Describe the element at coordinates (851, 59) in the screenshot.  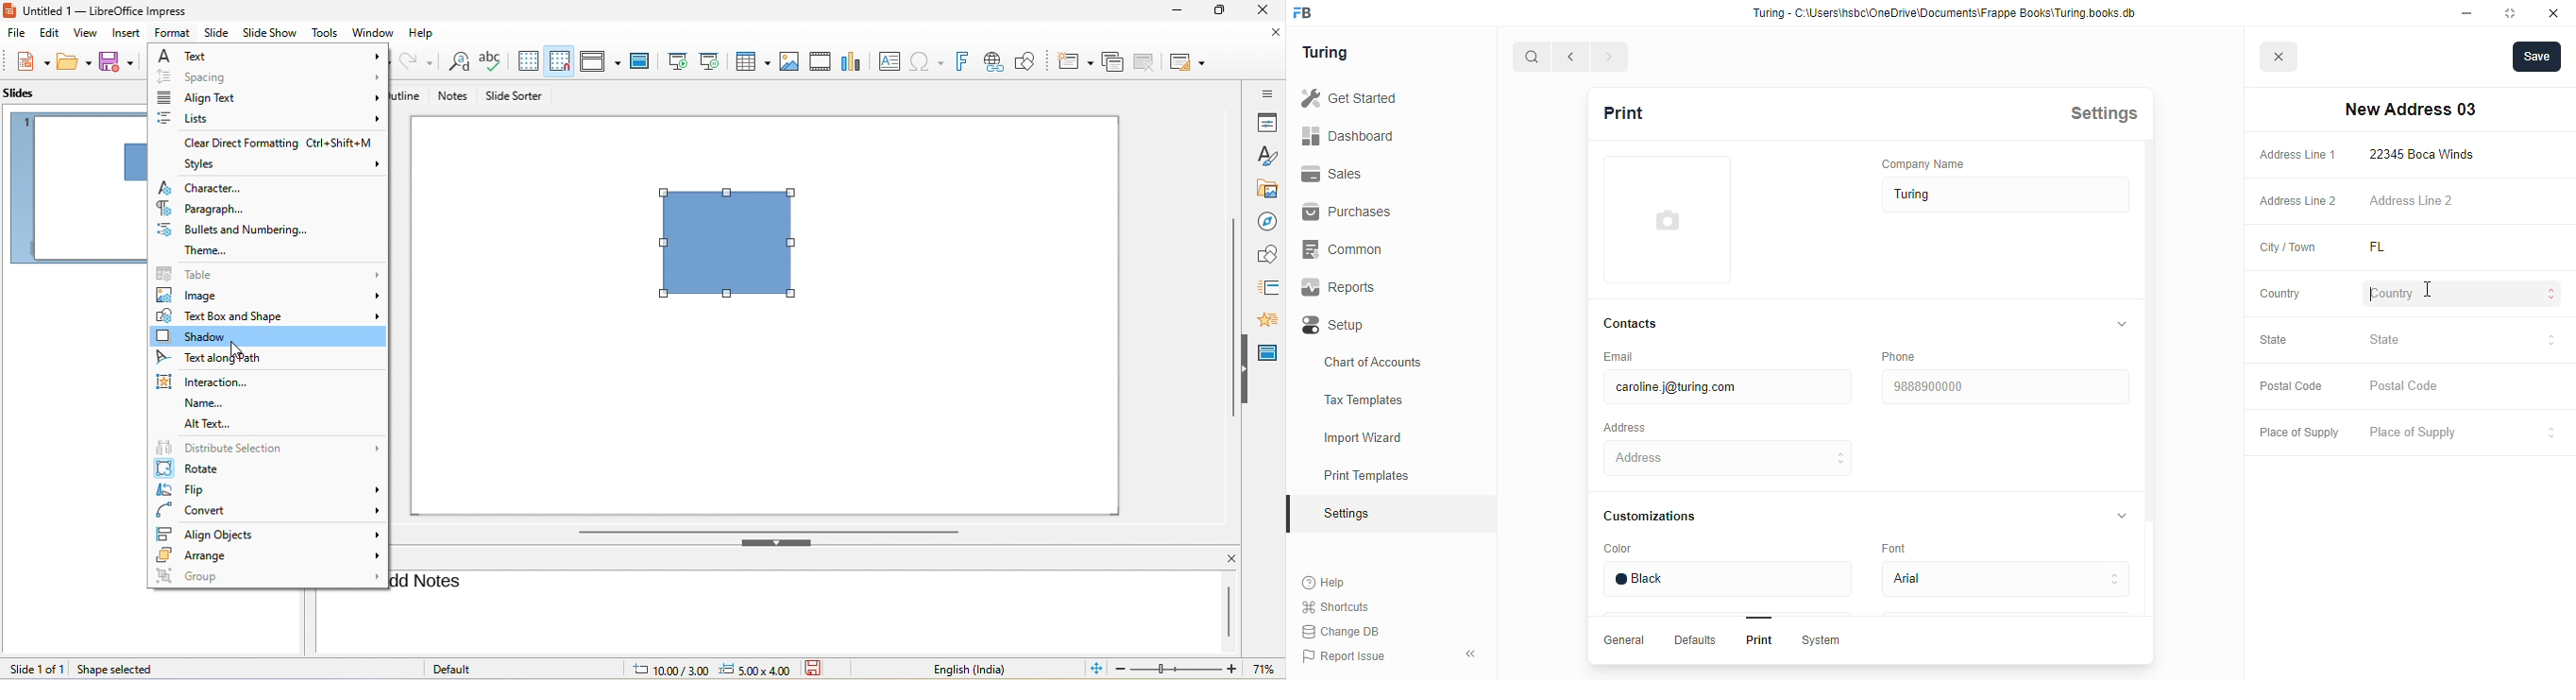
I see `chart` at that location.